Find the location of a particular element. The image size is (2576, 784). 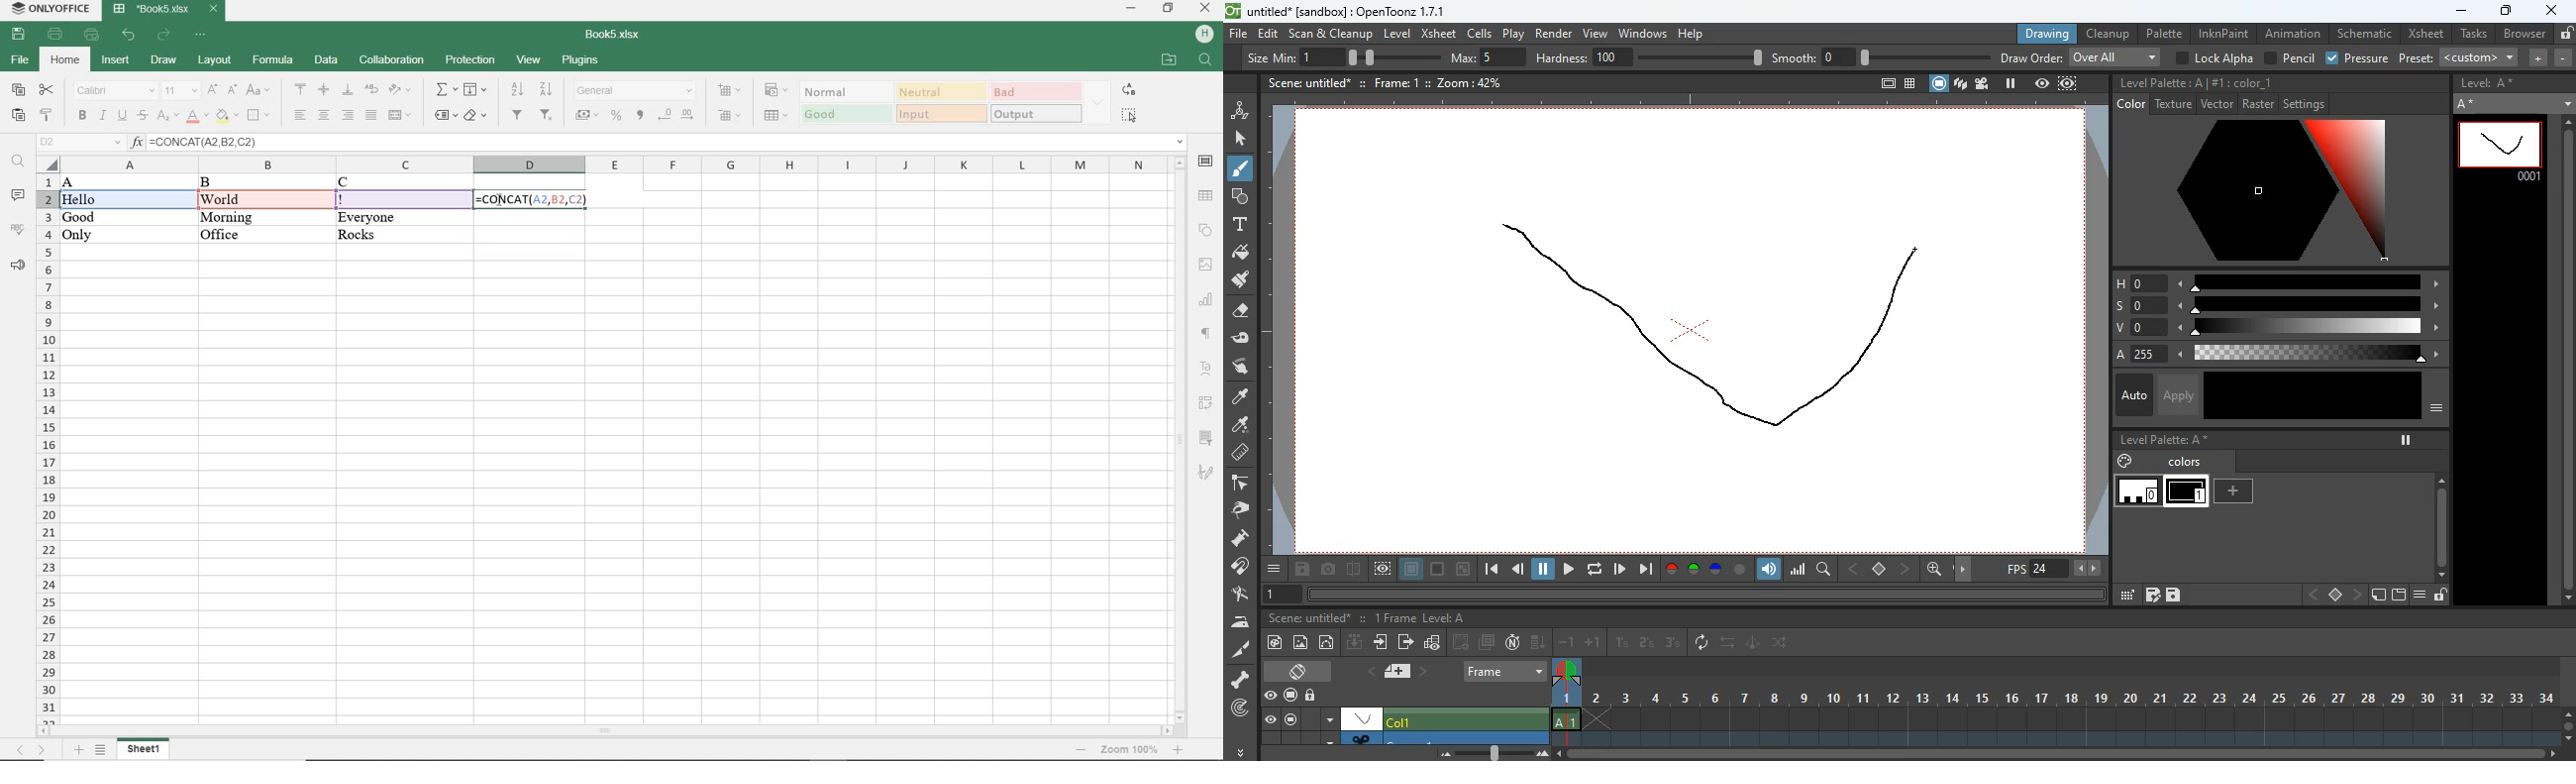

center is located at coordinates (1880, 568).